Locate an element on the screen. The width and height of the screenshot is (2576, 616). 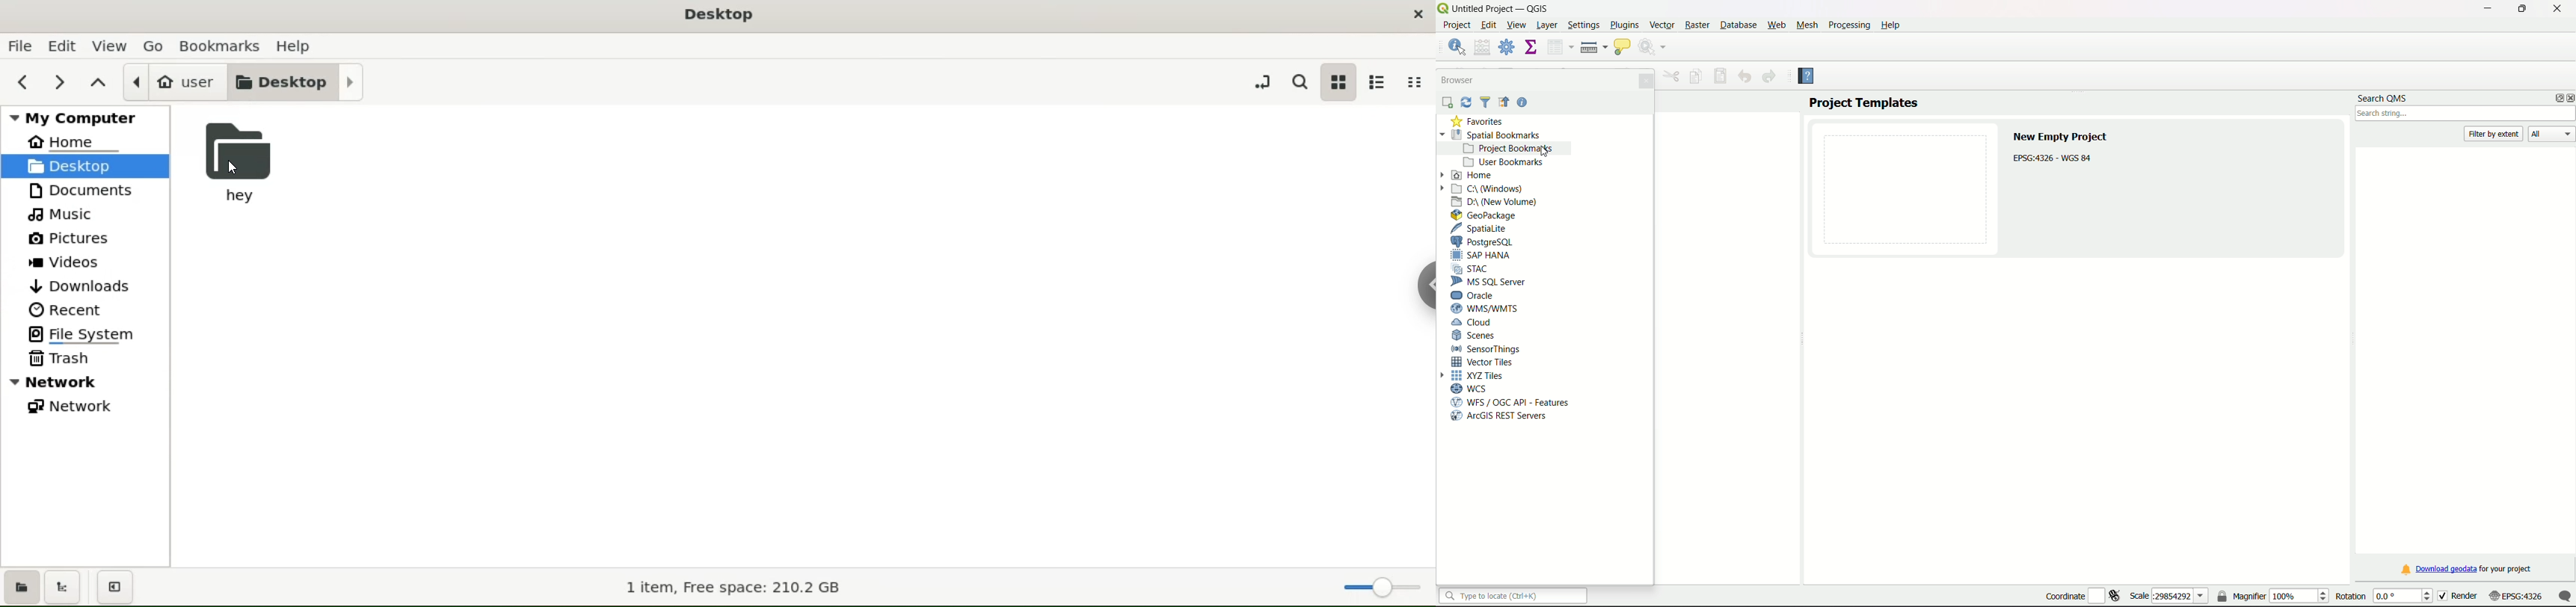
Cloud is located at coordinates (1473, 323).